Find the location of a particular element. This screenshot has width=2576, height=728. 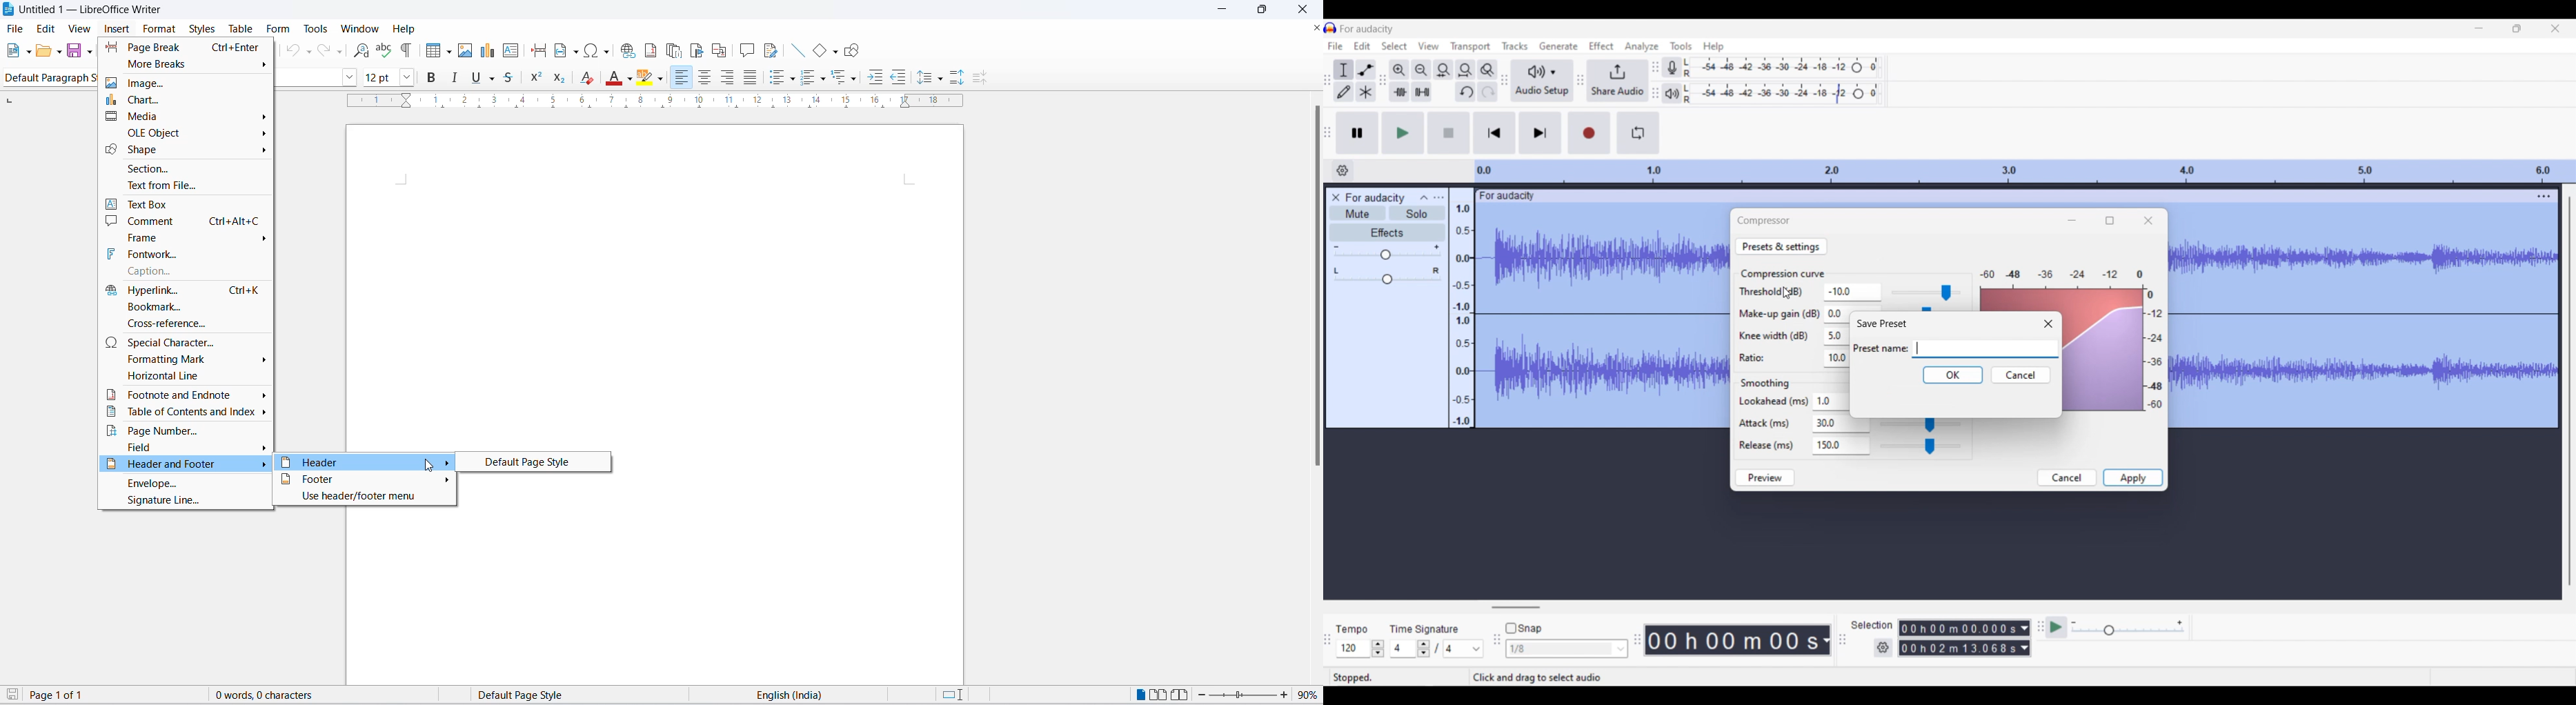

Selection tool is located at coordinates (1344, 70).